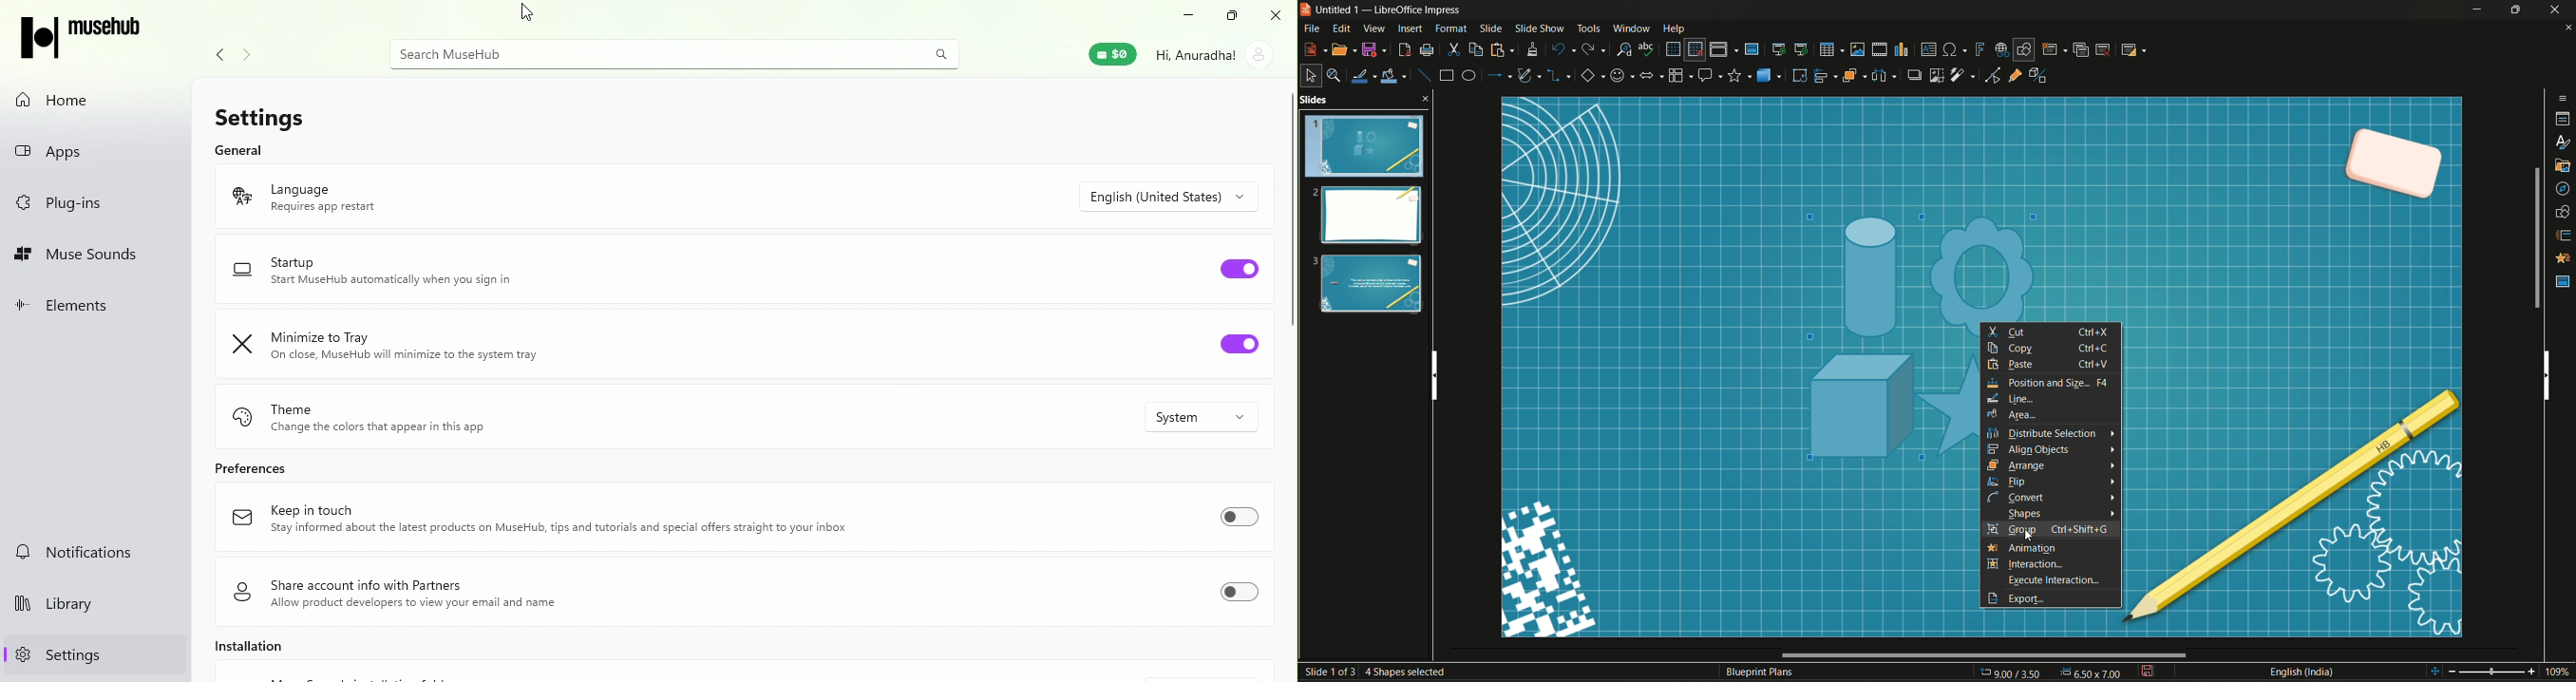  What do you see at coordinates (1739, 76) in the screenshot?
I see `stars and banners` at bounding box center [1739, 76].